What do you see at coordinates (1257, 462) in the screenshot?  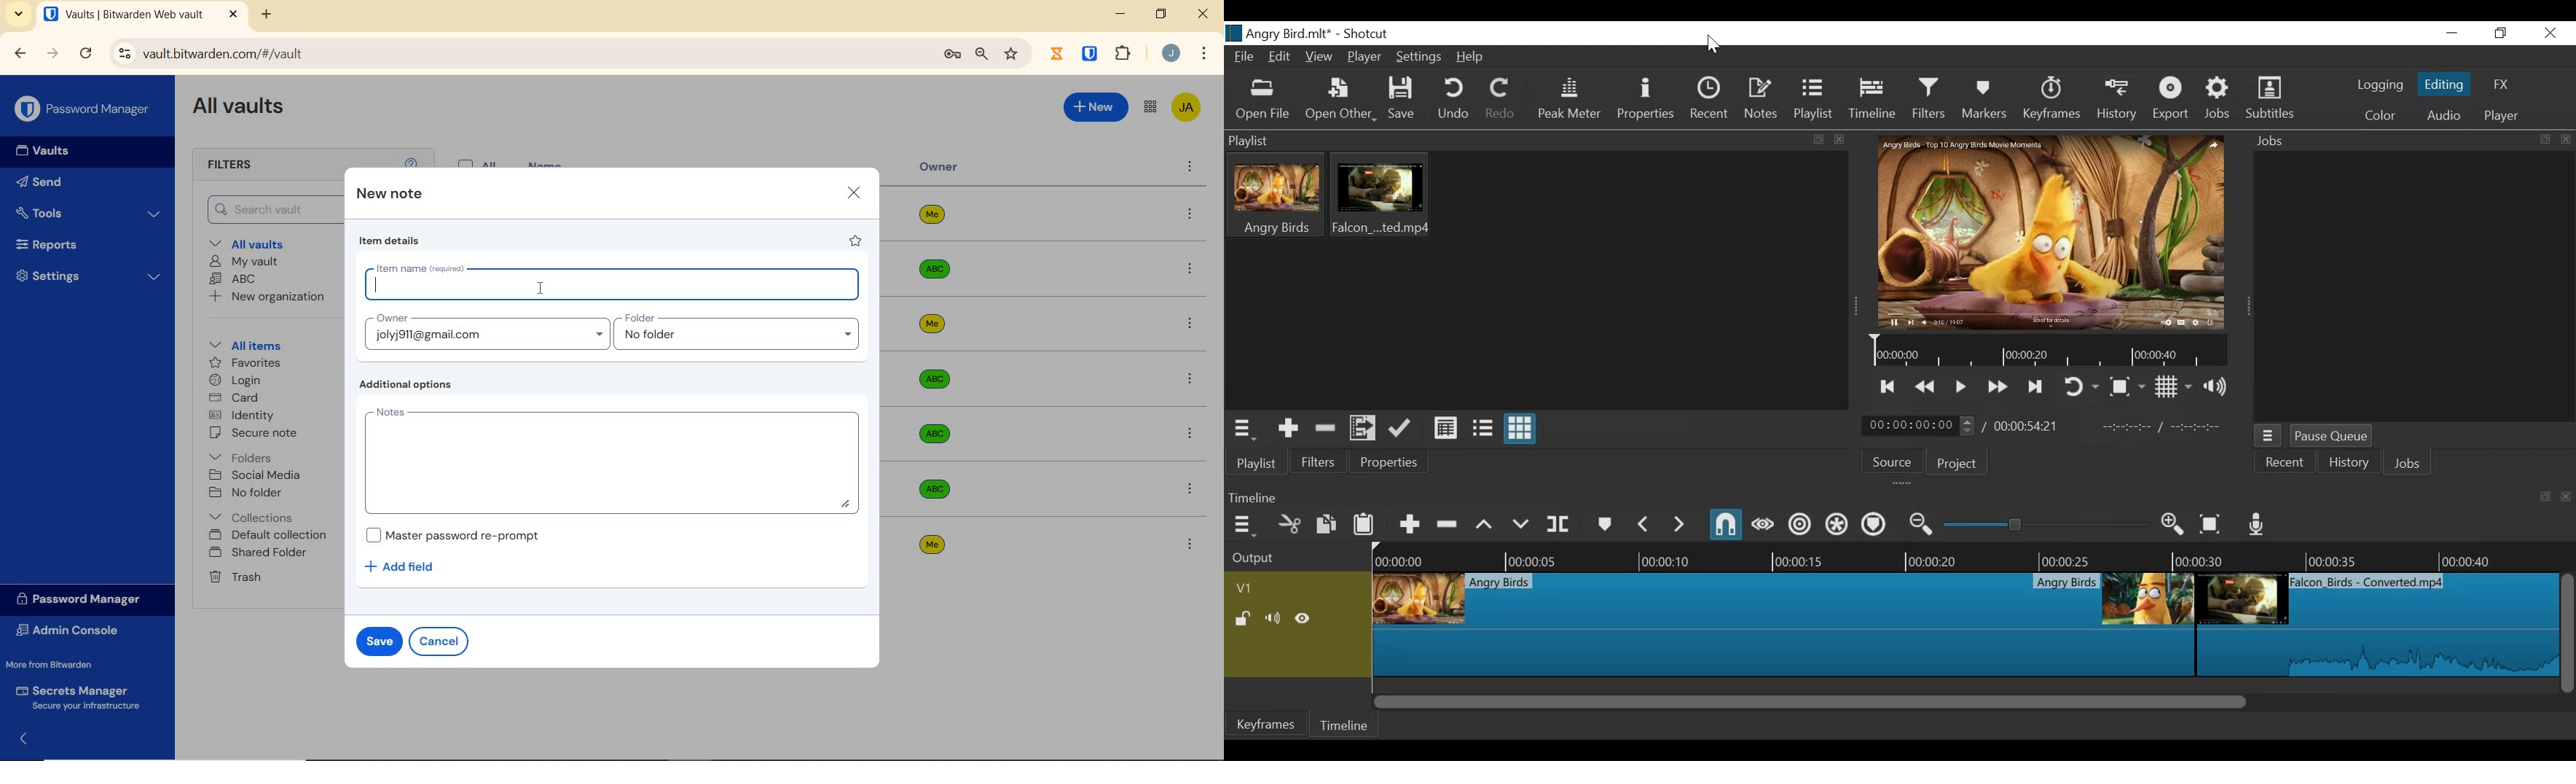 I see `Playlist` at bounding box center [1257, 462].